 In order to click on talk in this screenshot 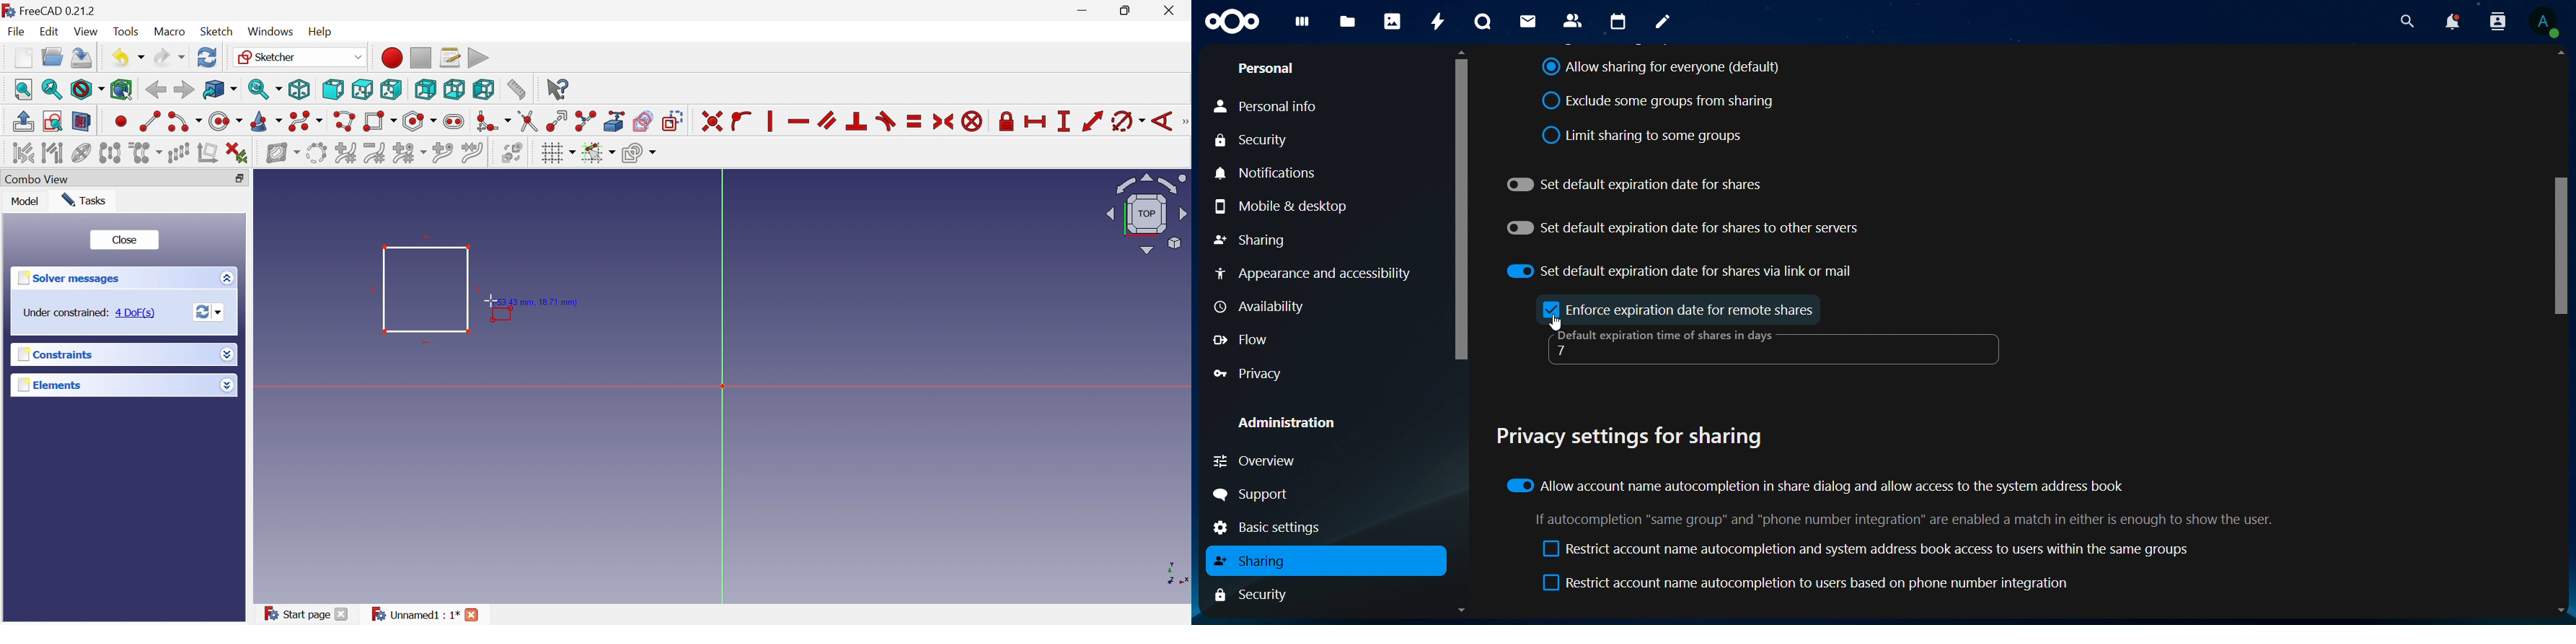, I will do `click(1482, 21)`.